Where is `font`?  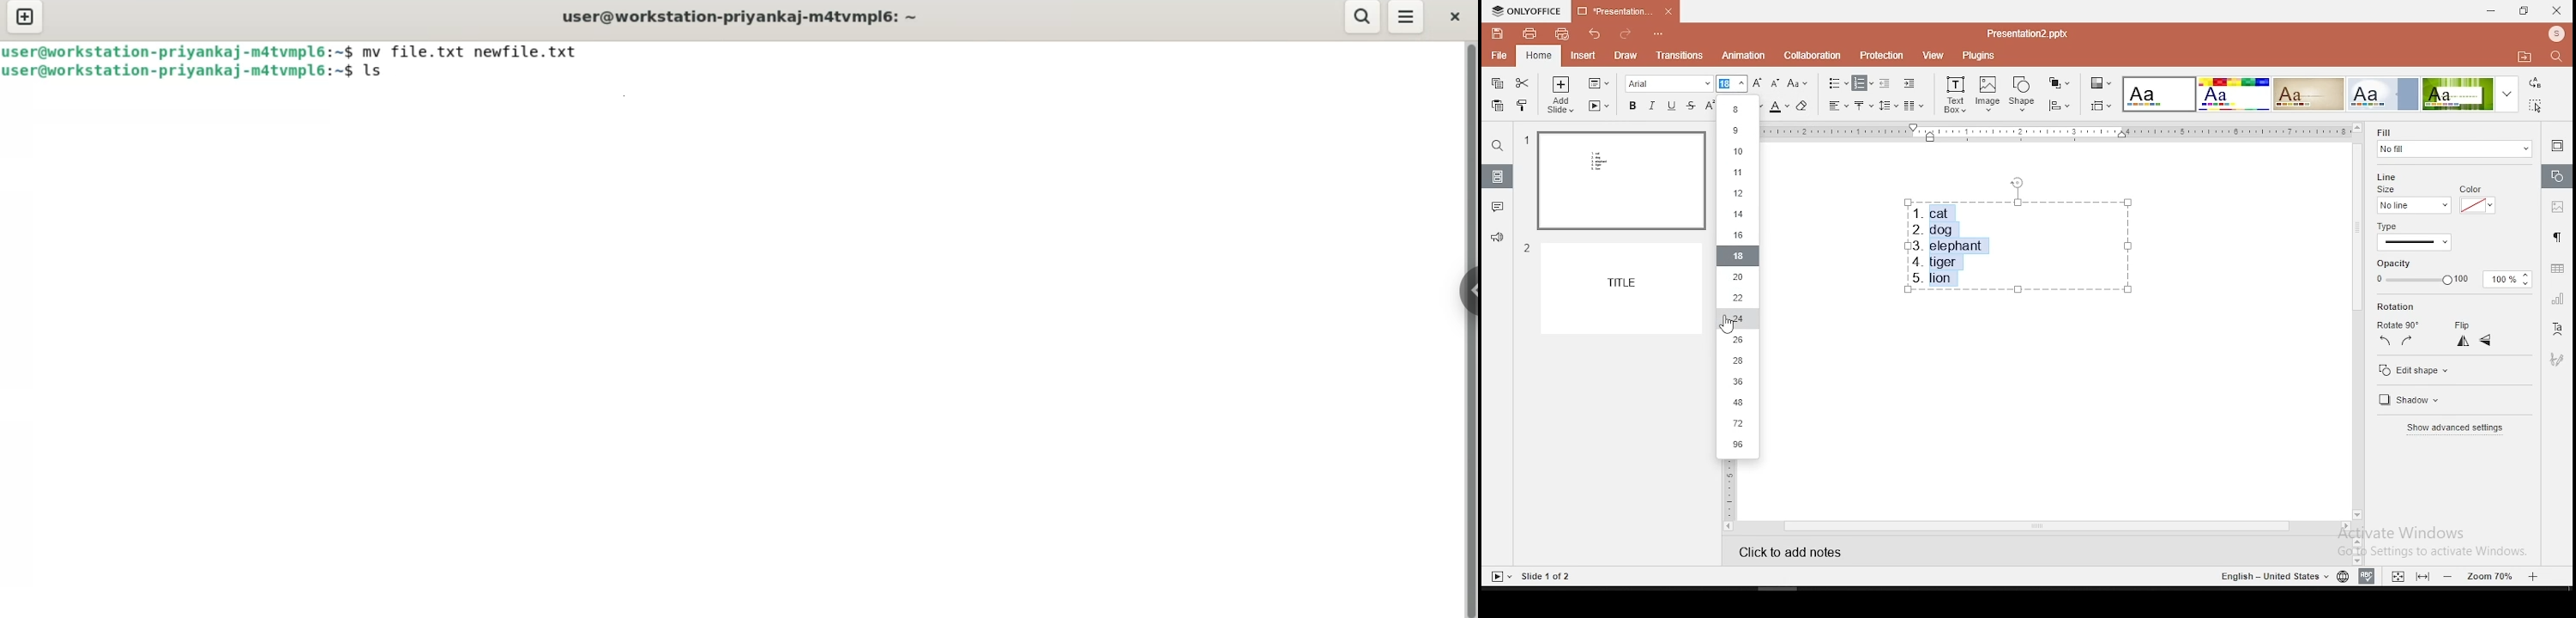
font is located at coordinates (1667, 83).